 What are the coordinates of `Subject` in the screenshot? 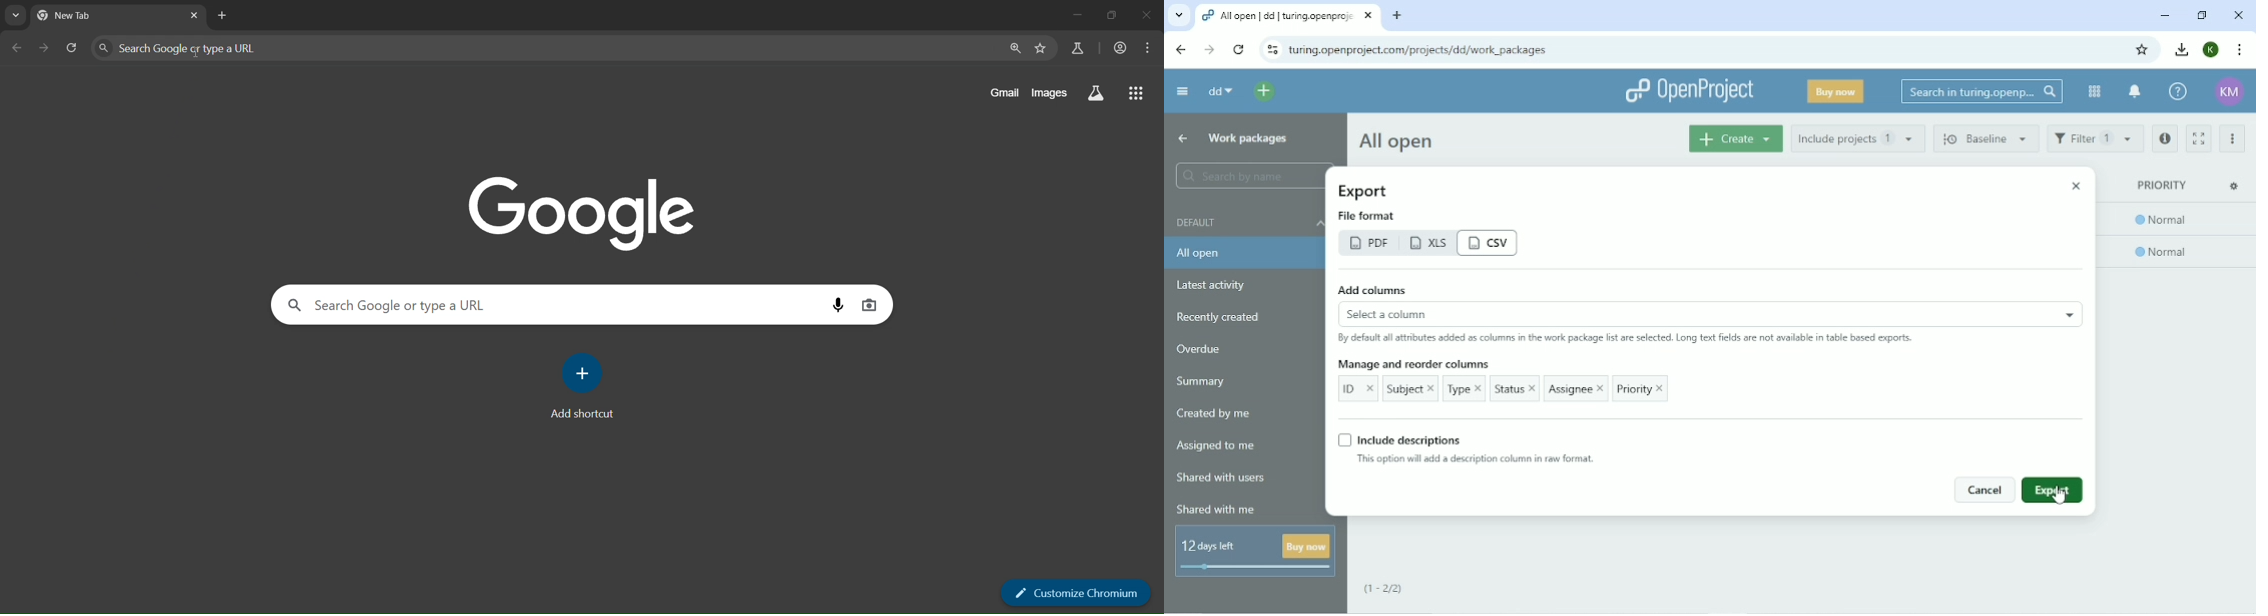 It's located at (1410, 389).